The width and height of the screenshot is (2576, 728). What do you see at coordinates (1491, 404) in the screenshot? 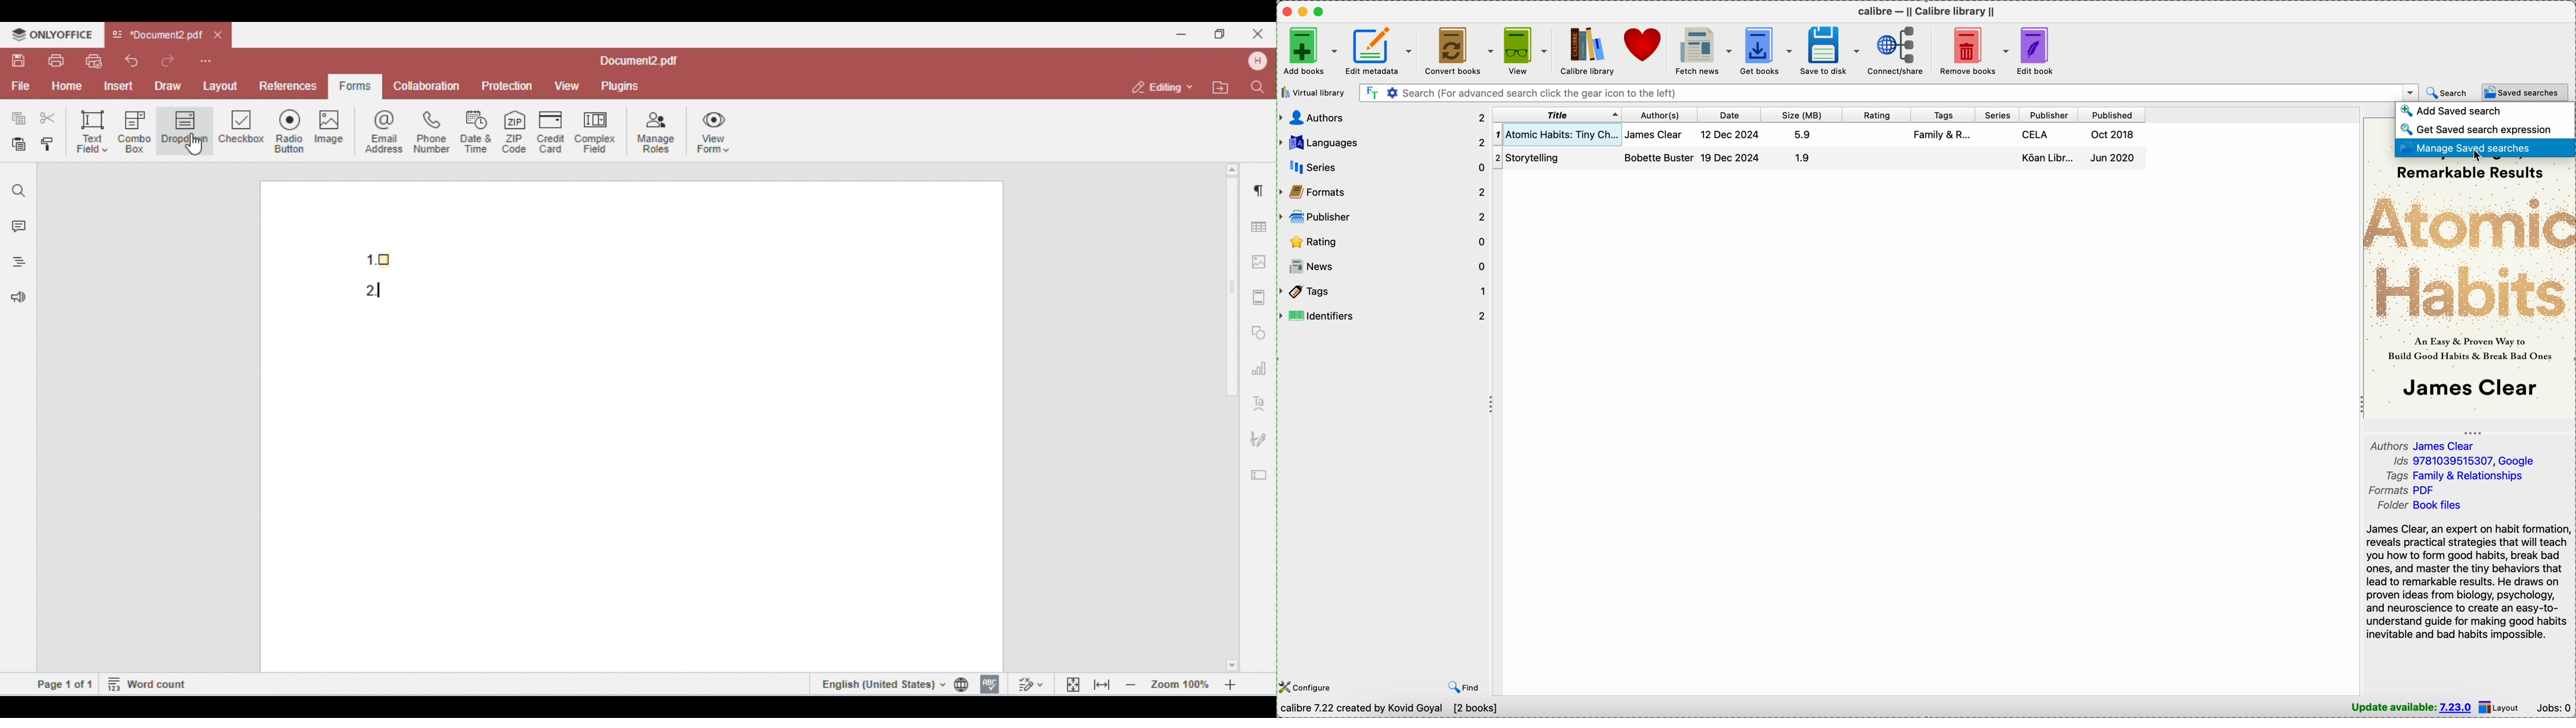
I see `drag handle` at bounding box center [1491, 404].